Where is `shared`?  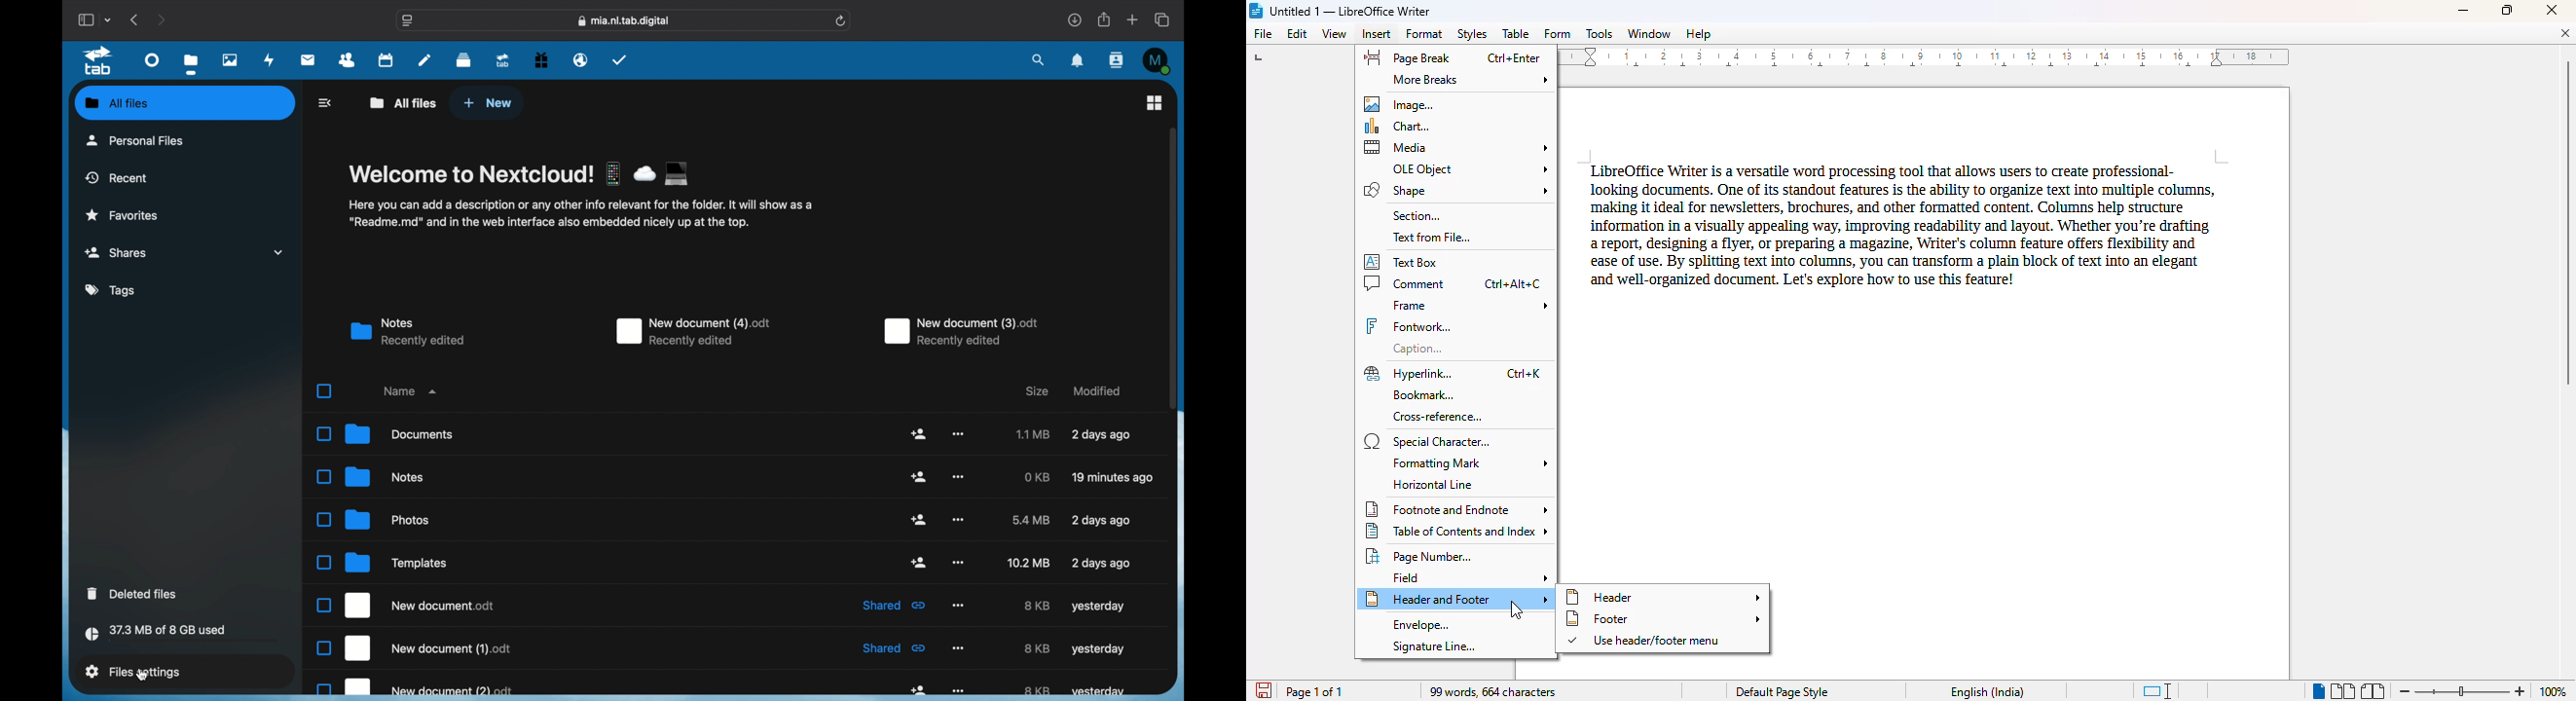 shared is located at coordinates (918, 433).